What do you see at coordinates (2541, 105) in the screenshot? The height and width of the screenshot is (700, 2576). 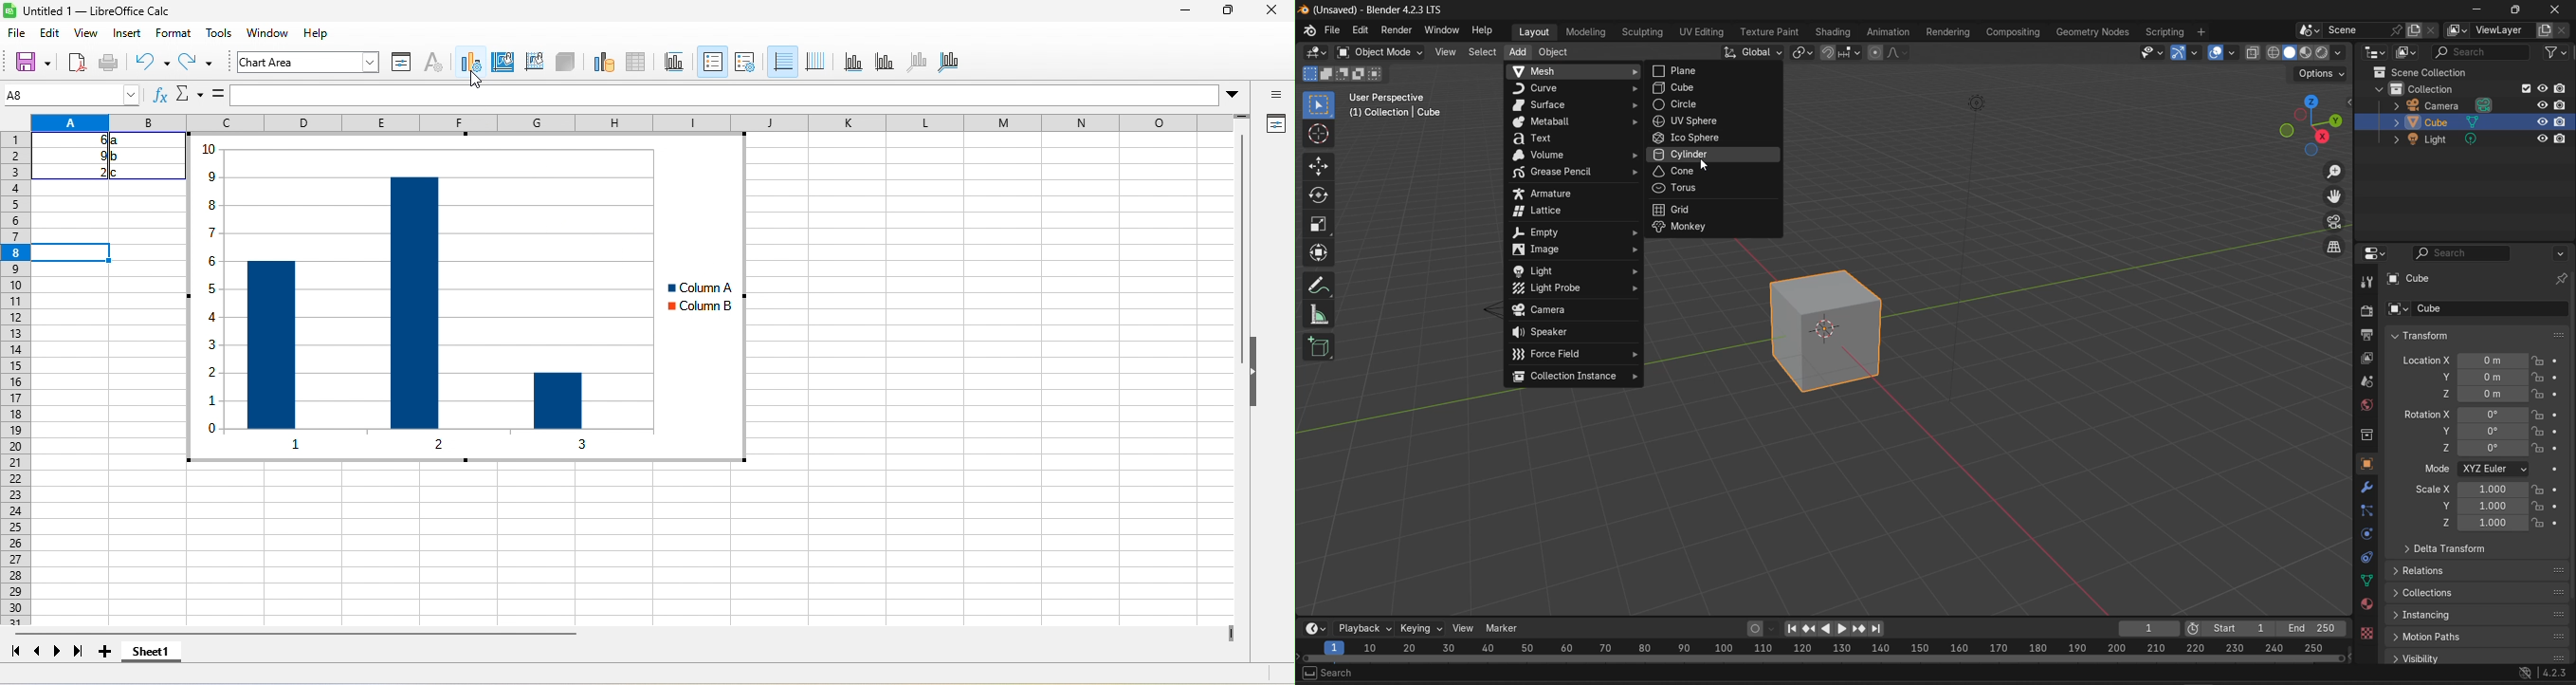 I see `hide in viewport` at bounding box center [2541, 105].